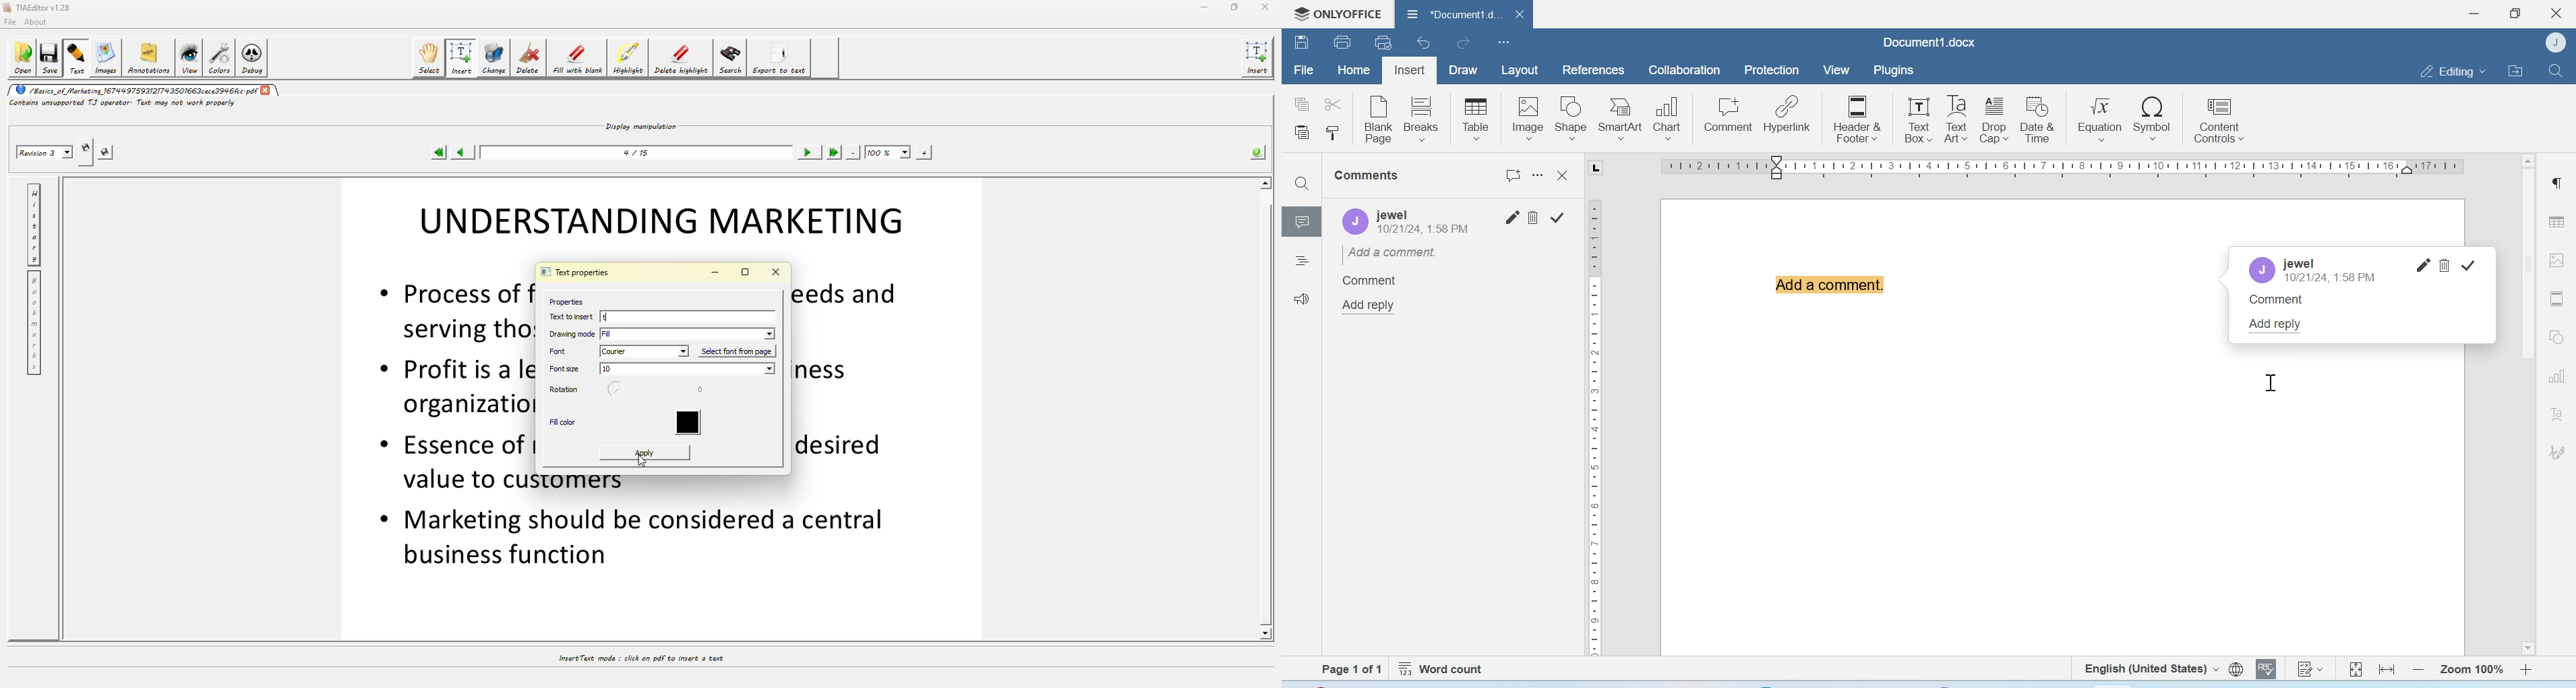  What do you see at coordinates (1476, 119) in the screenshot?
I see `Table` at bounding box center [1476, 119].